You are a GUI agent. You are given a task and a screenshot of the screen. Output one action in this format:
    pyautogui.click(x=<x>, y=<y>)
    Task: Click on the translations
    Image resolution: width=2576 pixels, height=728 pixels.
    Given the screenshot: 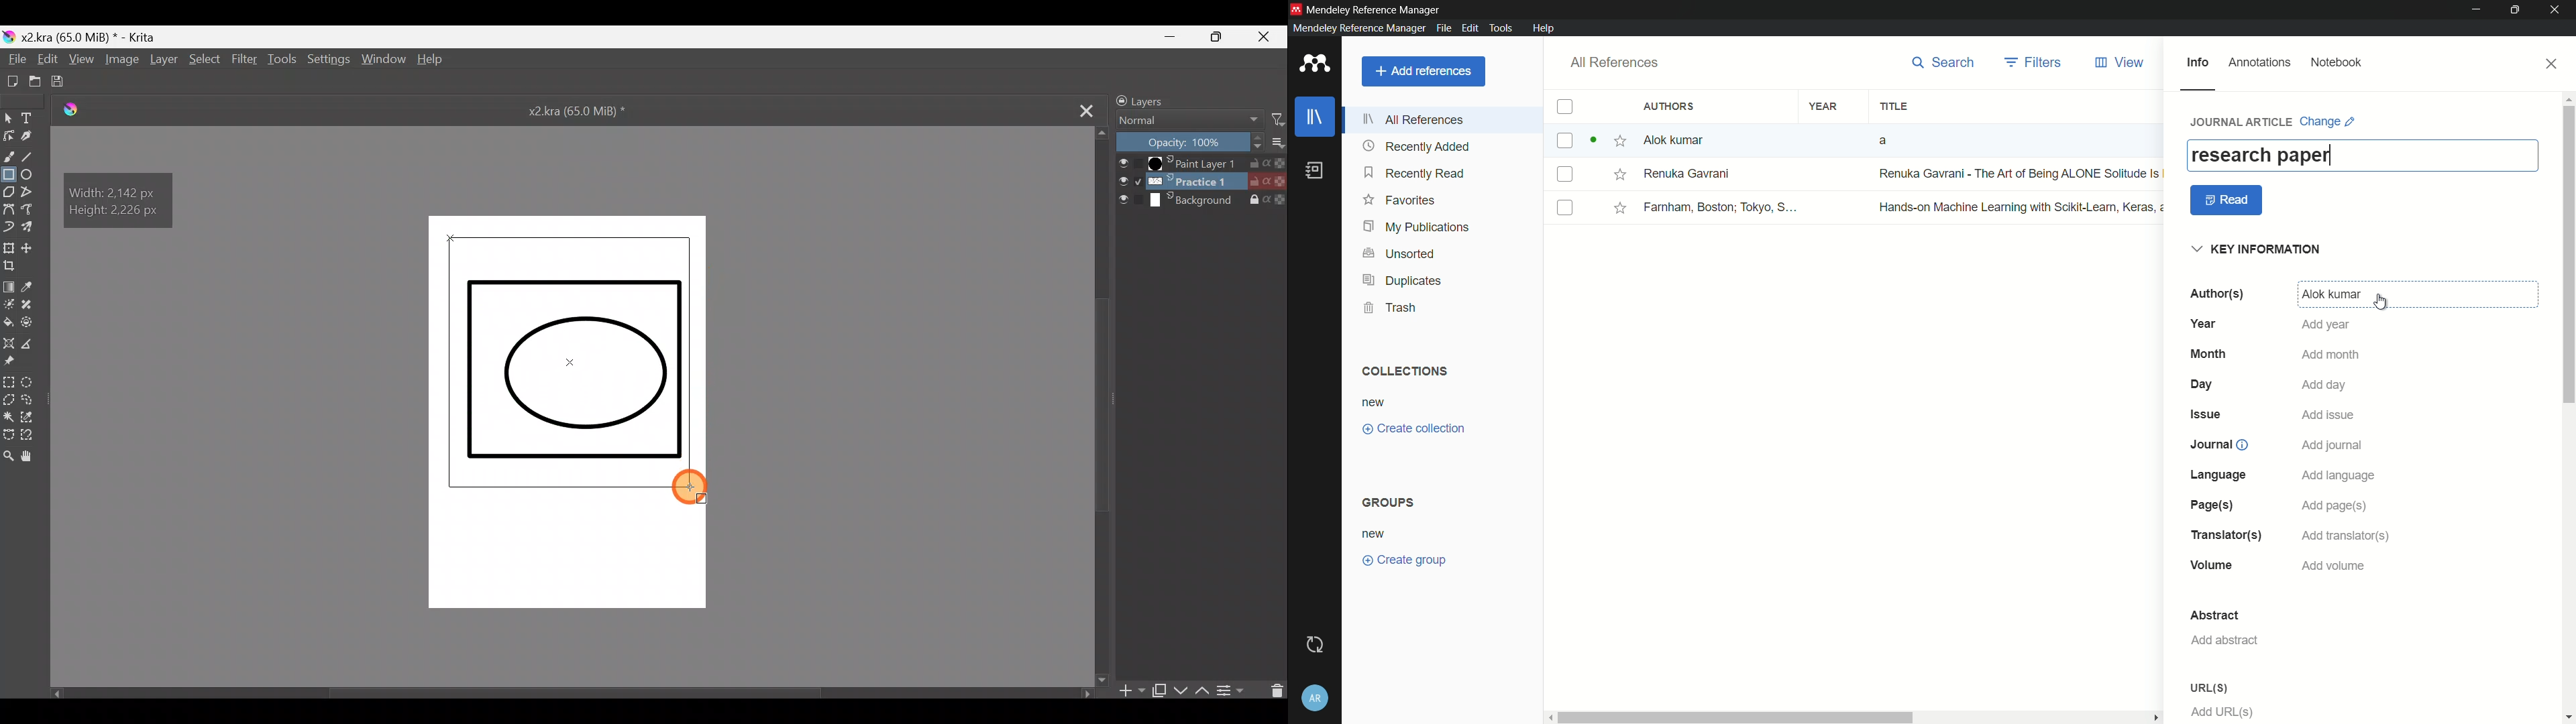 What is the action you would take?
    pyautogui.click(x=2225, y=535)
    